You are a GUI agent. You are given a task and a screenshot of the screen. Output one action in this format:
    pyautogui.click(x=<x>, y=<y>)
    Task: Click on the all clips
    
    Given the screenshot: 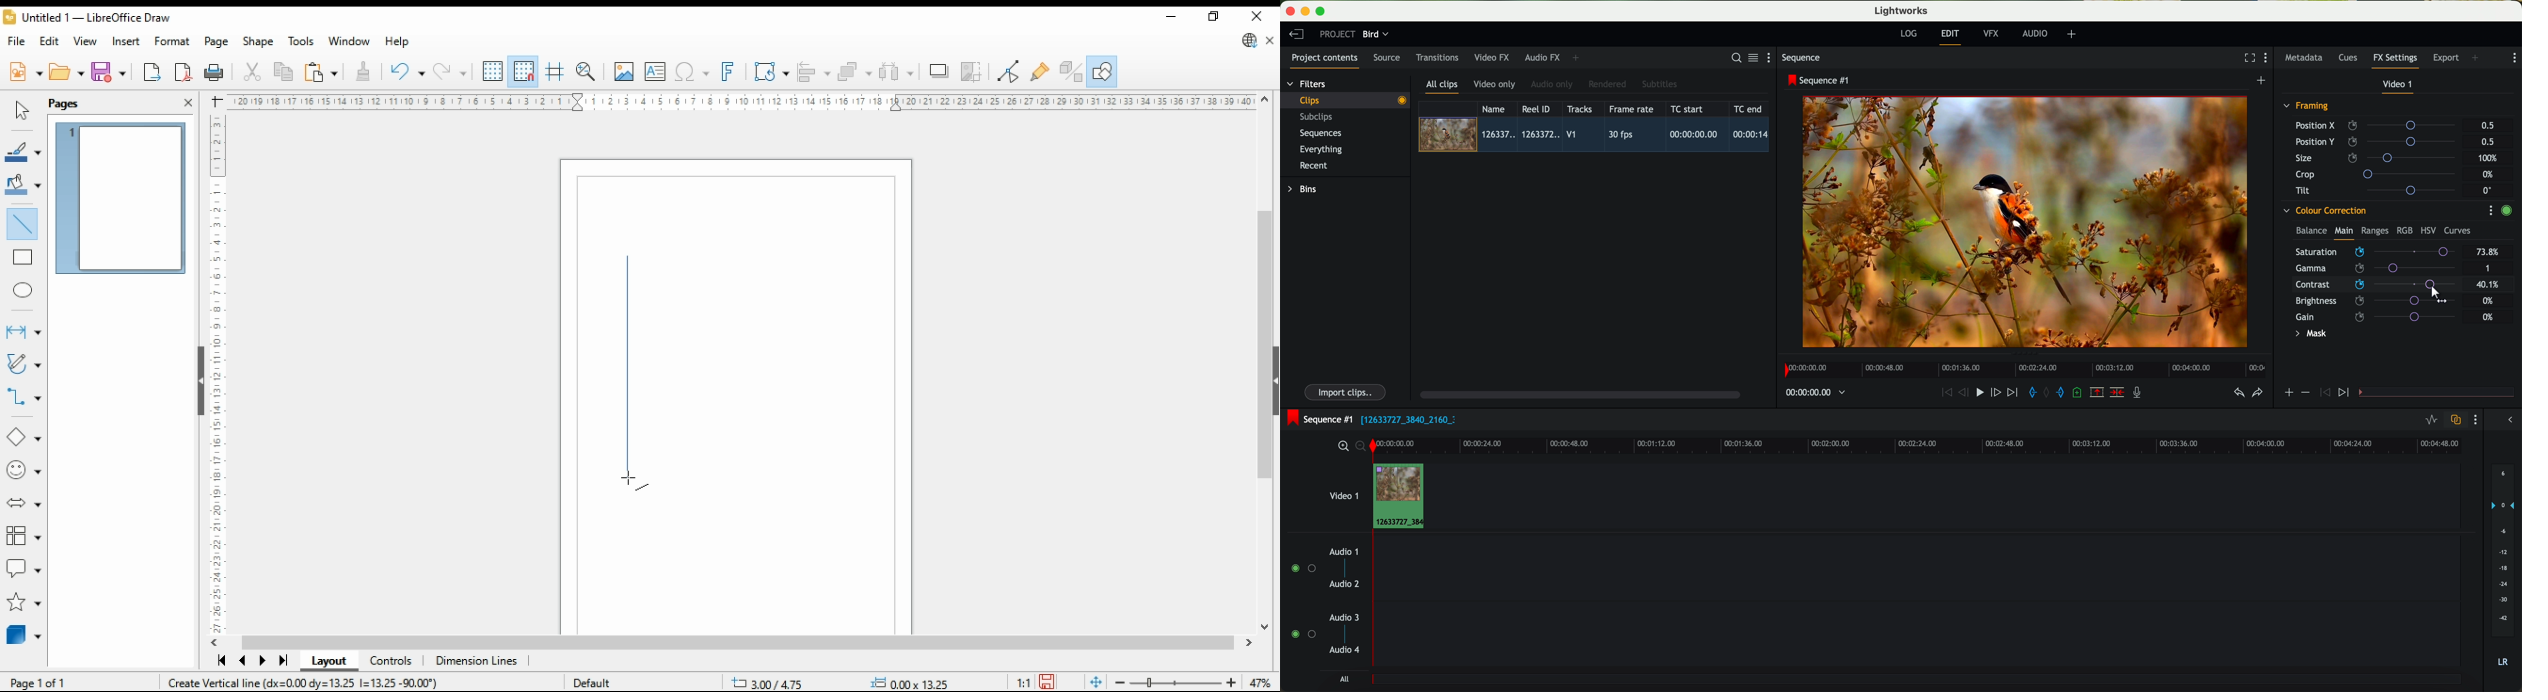 What is the action you would take?
    pyautogui.click(x=1442, y=87)
    